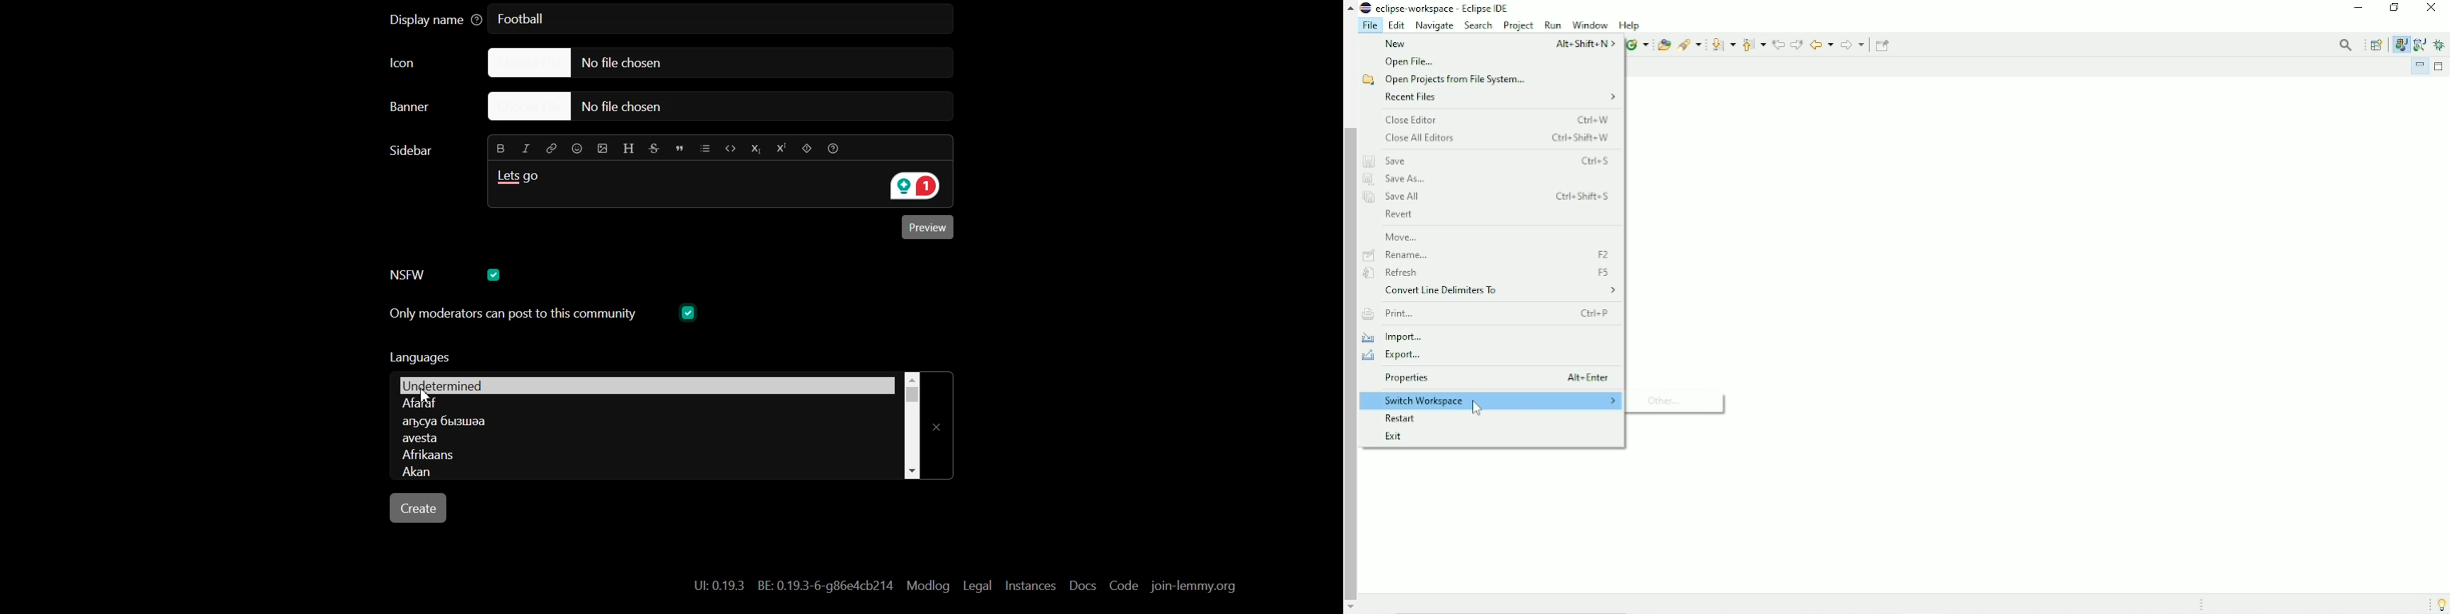  Describe the element at coordinates (644, 384) in the screenshot. I see `Languages` at that location.